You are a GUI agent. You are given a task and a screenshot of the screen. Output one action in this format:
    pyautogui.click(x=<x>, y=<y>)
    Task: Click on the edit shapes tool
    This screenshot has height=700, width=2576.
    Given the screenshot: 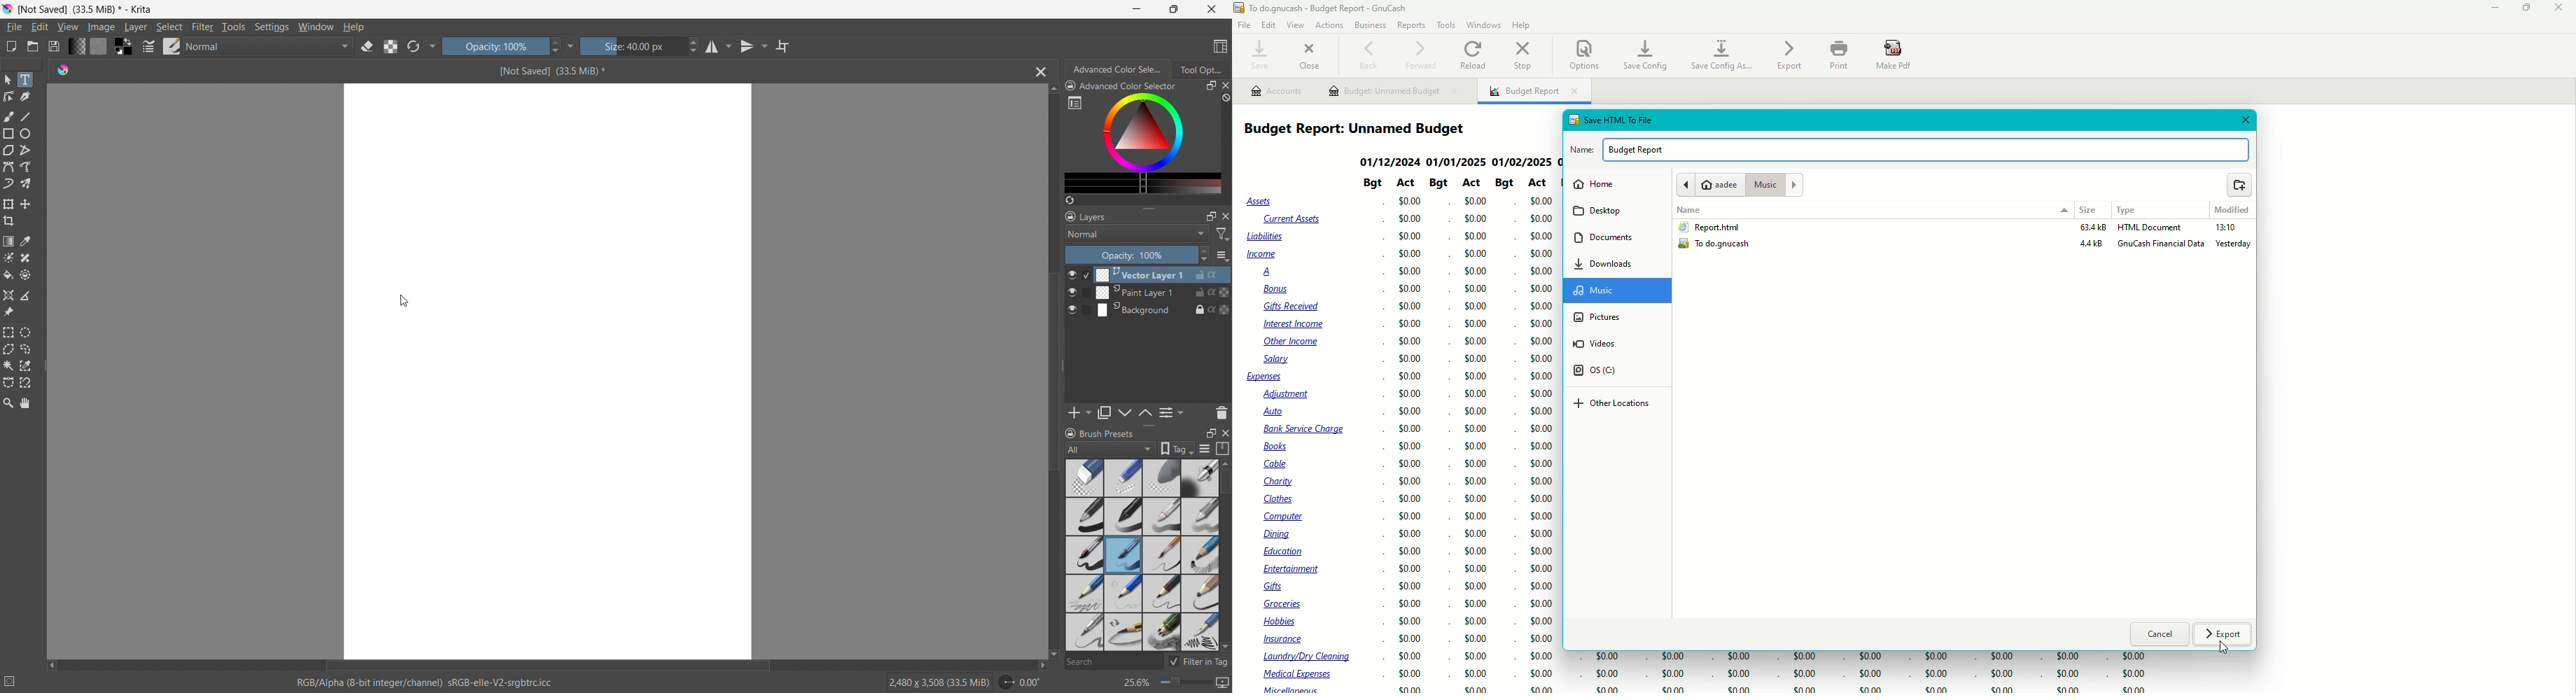 What is the action you would take?
    pyautogui.click(x=9, y=96)
    